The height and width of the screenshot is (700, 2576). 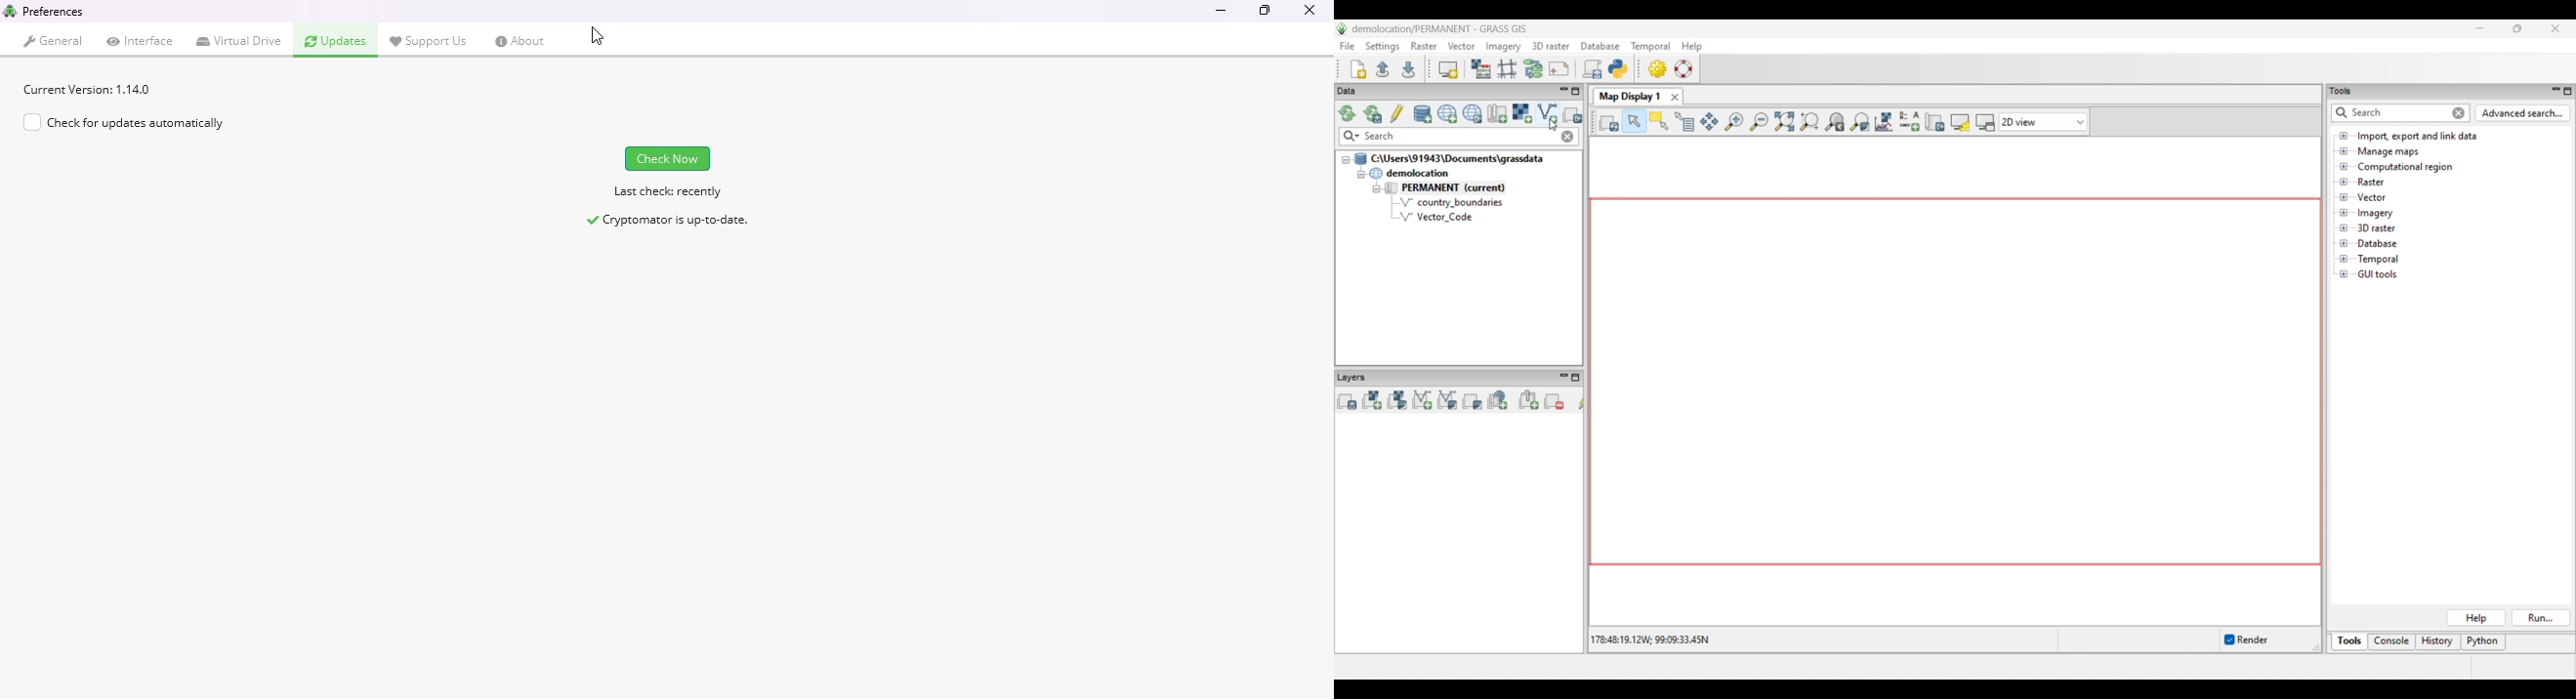 I want to click on Click to open files under Imagery, so click(x=2344, y=213).